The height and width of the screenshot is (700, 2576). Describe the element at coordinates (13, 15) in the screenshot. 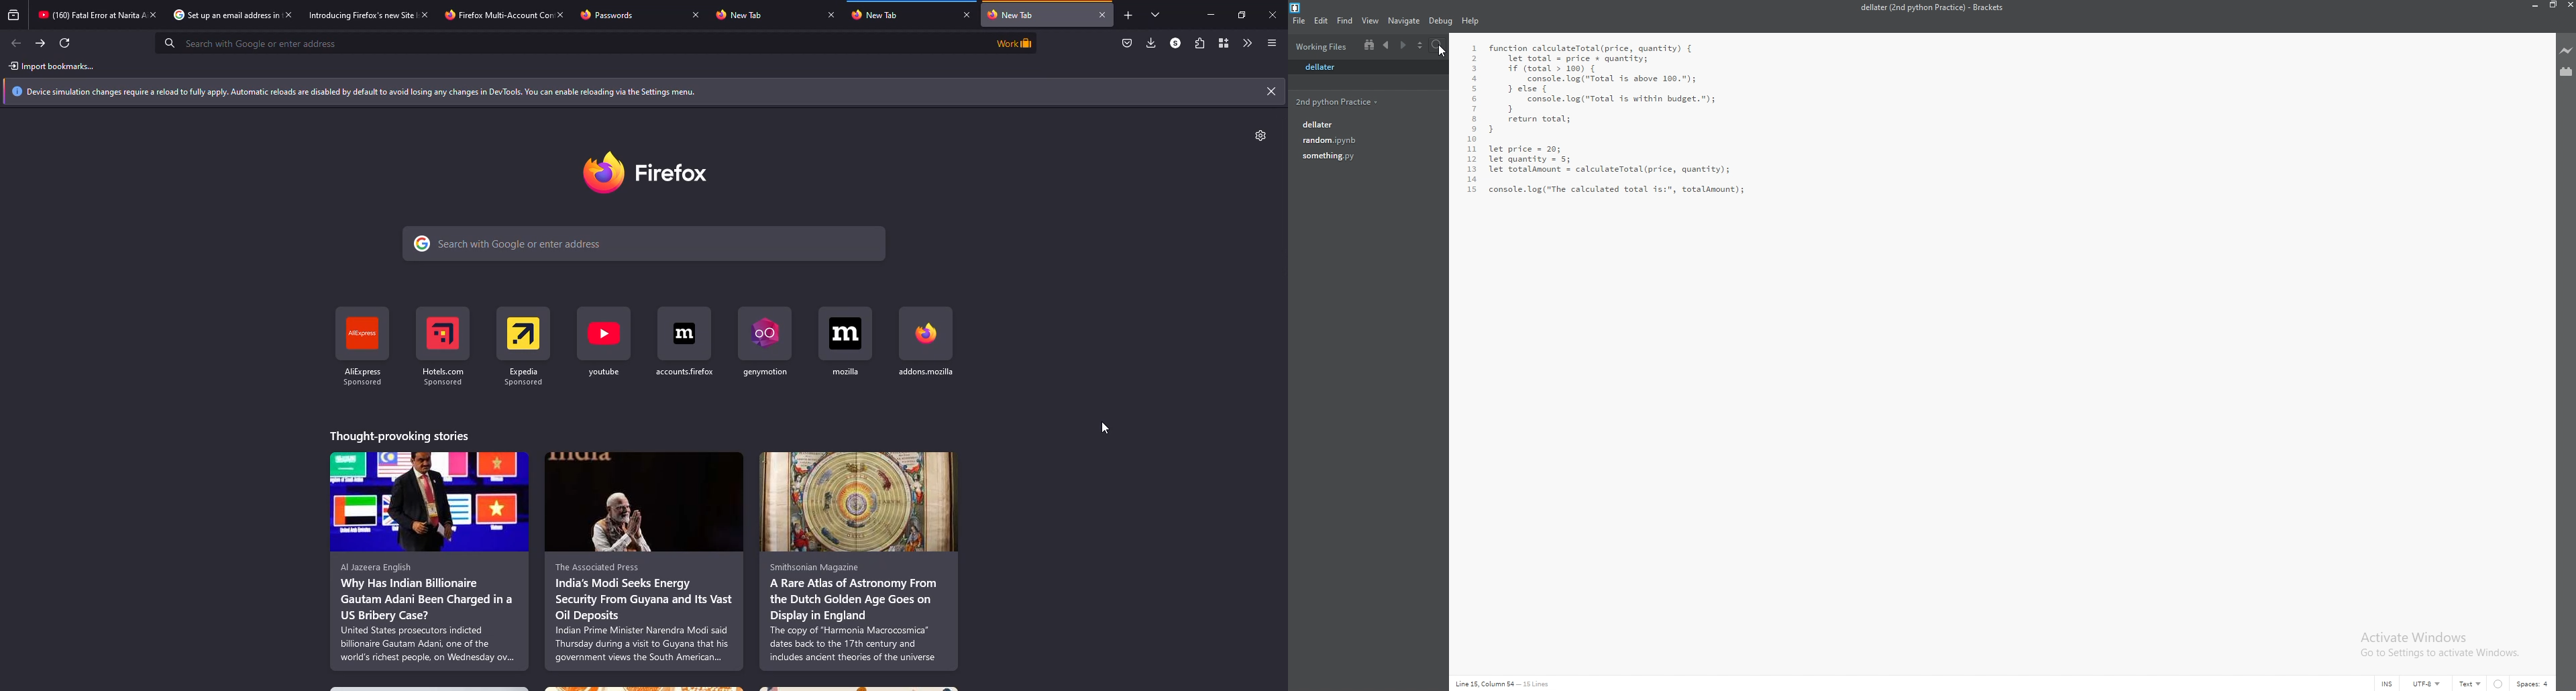

I see `view recent` at that location.